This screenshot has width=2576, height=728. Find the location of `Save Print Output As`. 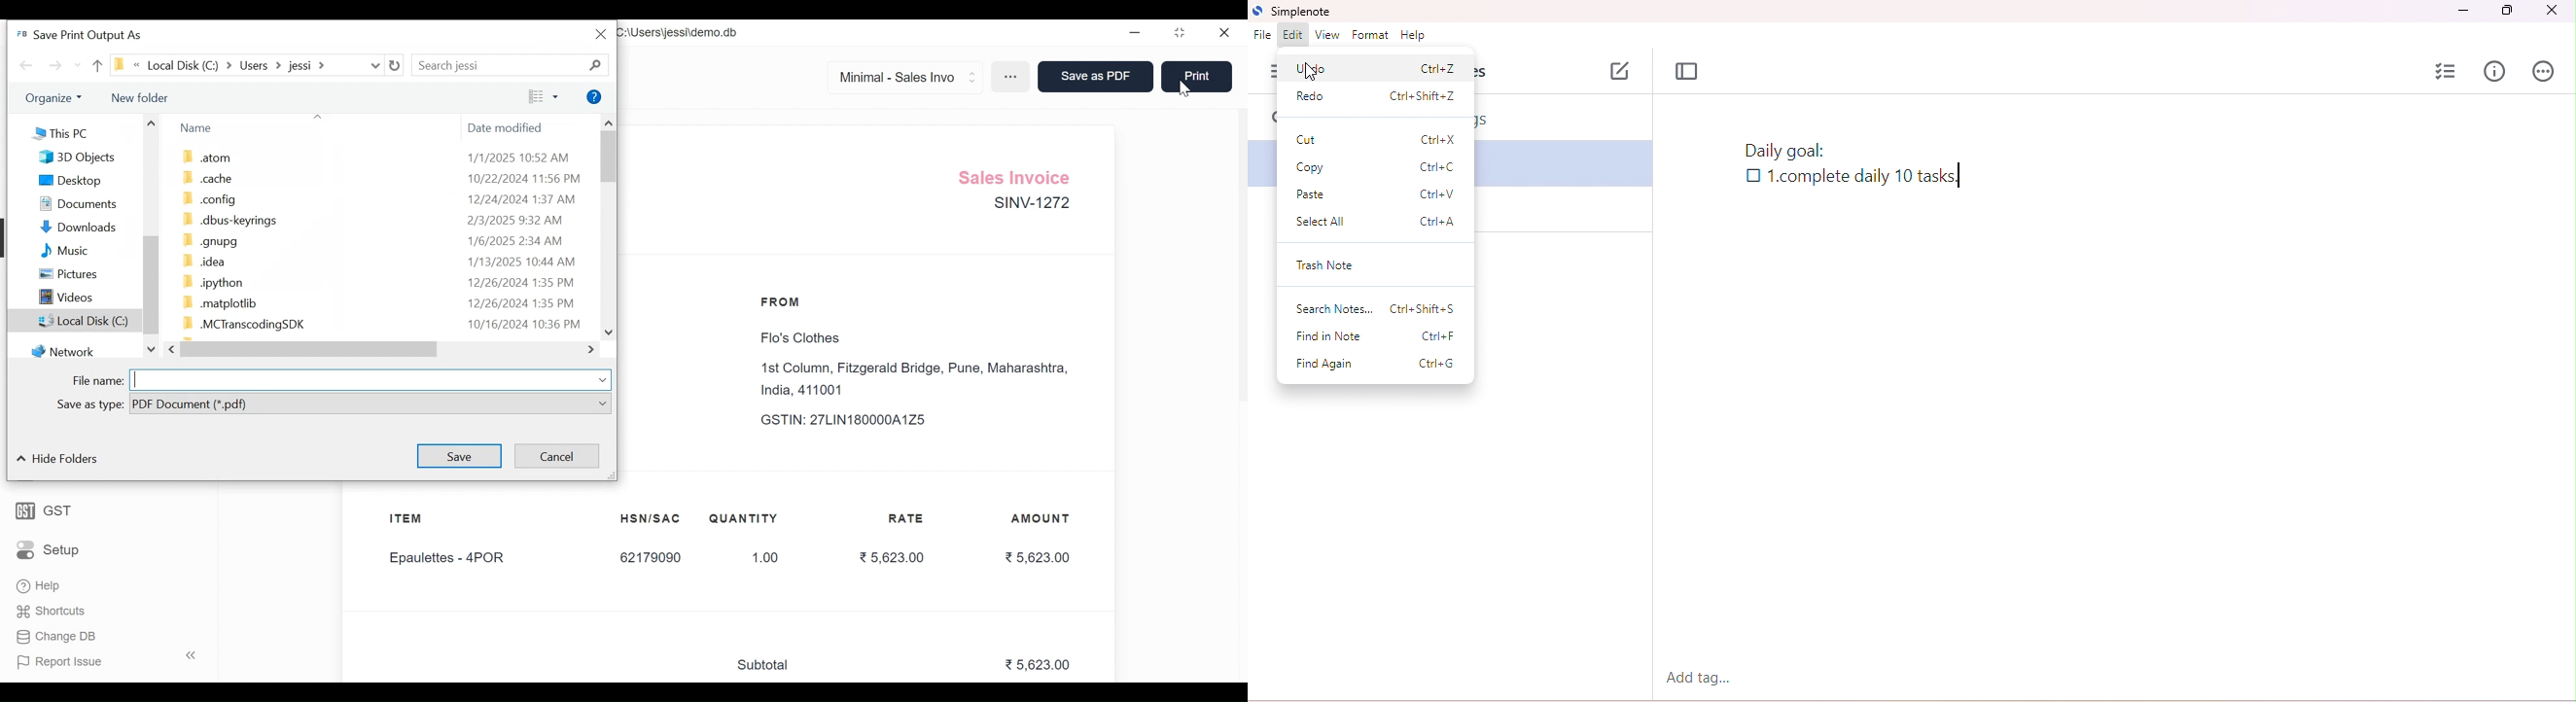

Save Print Output As is located at coordinates (83, 34).